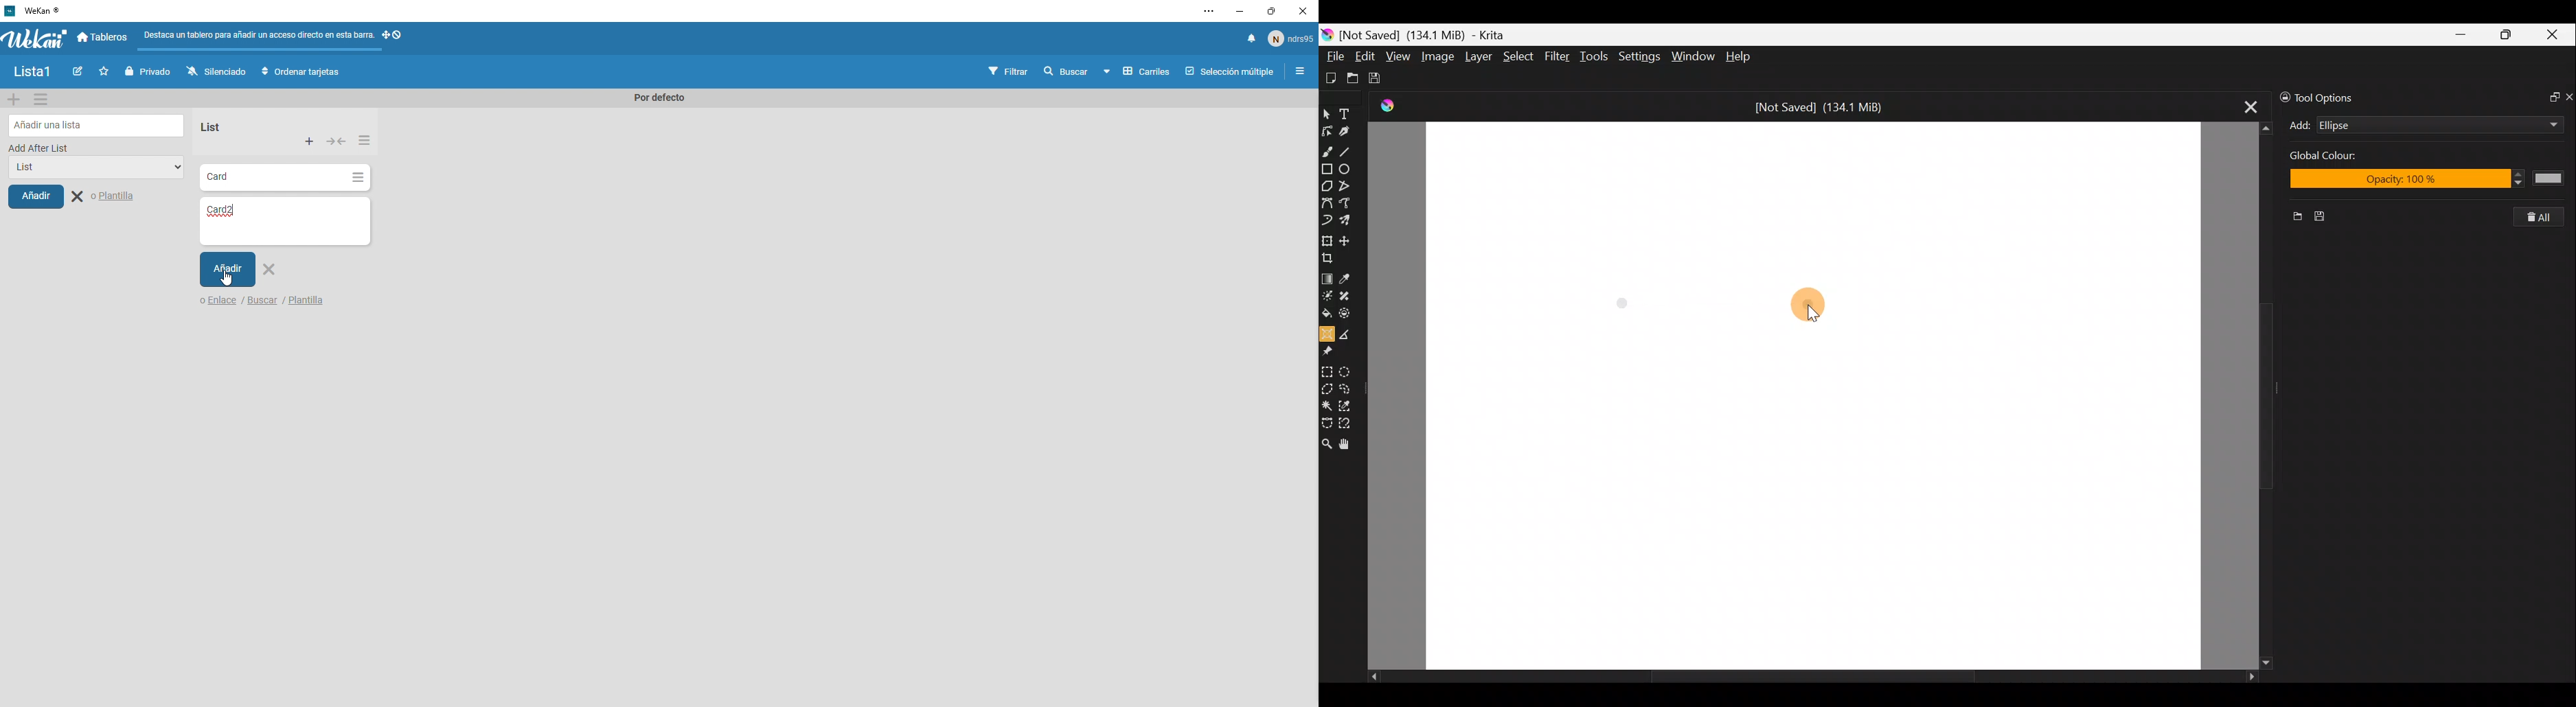 The height and width of the screenshot is (728, 2576). What do you see at coordinates (1327, 111) in the screenshot?
I see `Select shapes tool` at bounding box center [1327, 111].